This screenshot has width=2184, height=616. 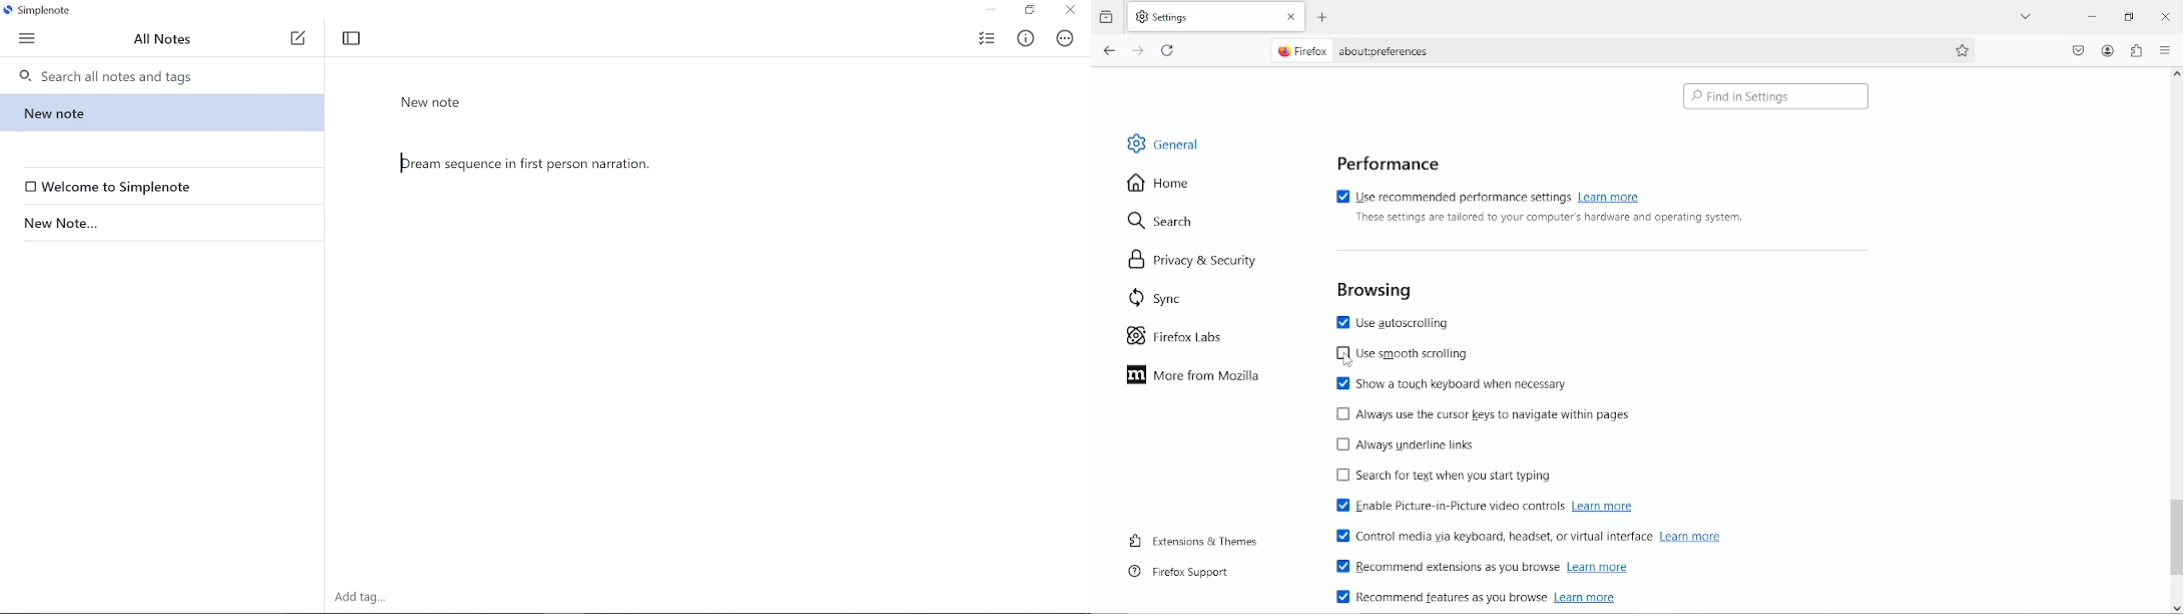 What do you see at coordinates (2091, 15) in the screenshot?
I see `minimize` at bounding box center [2091, 15].